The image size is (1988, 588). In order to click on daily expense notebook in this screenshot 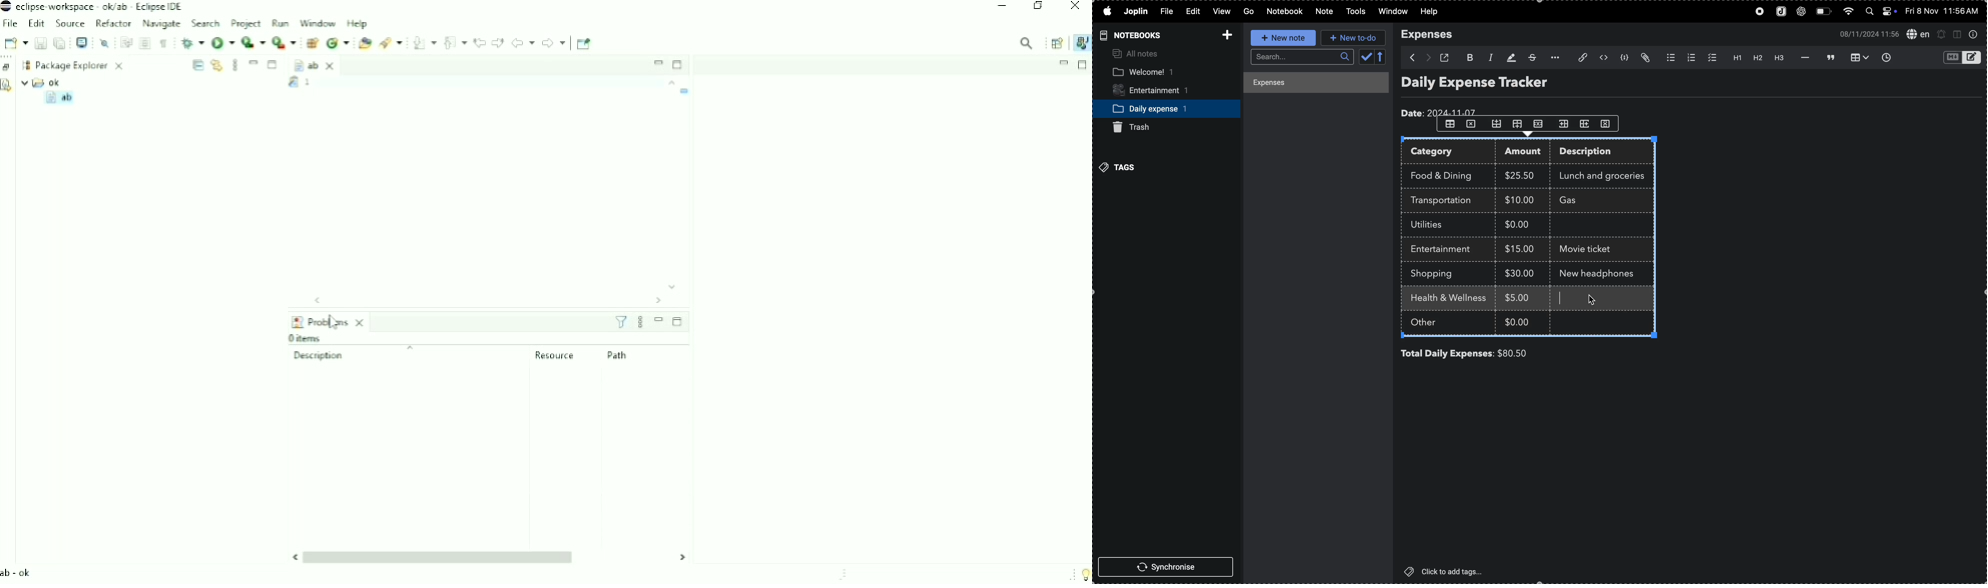, I will do `click(1160, 108)`.